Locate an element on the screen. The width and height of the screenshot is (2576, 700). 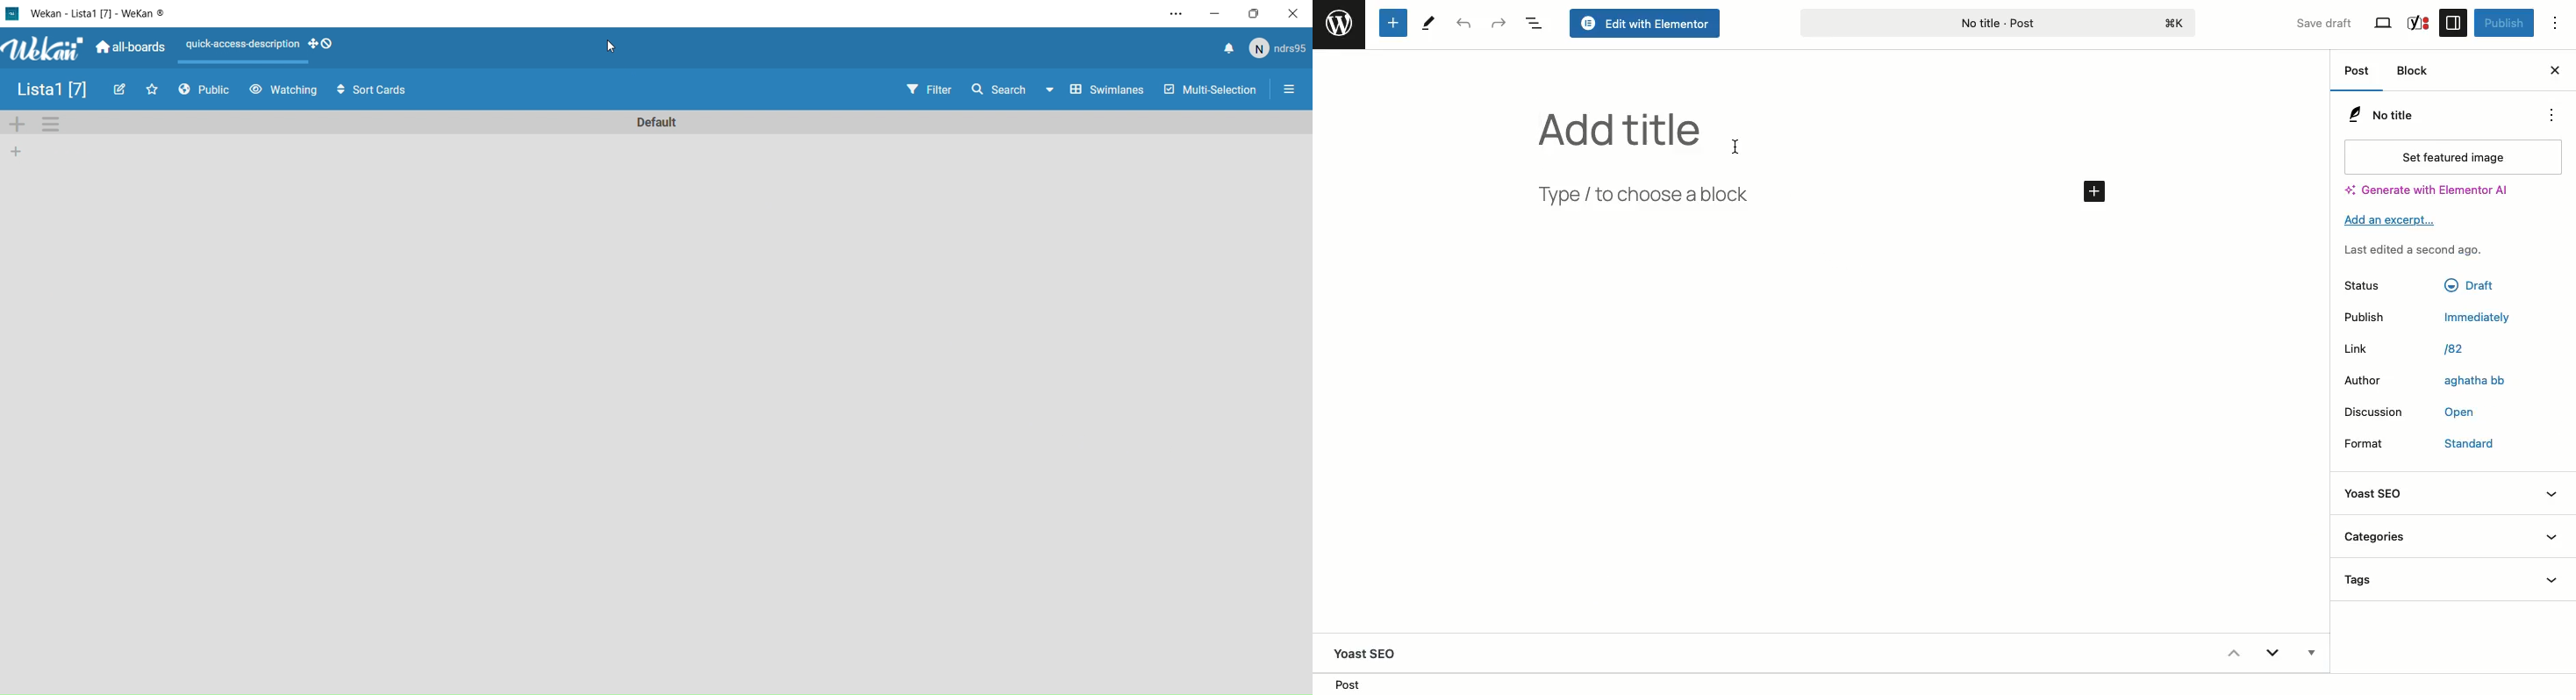
Search is located at coordinates (997, 90).